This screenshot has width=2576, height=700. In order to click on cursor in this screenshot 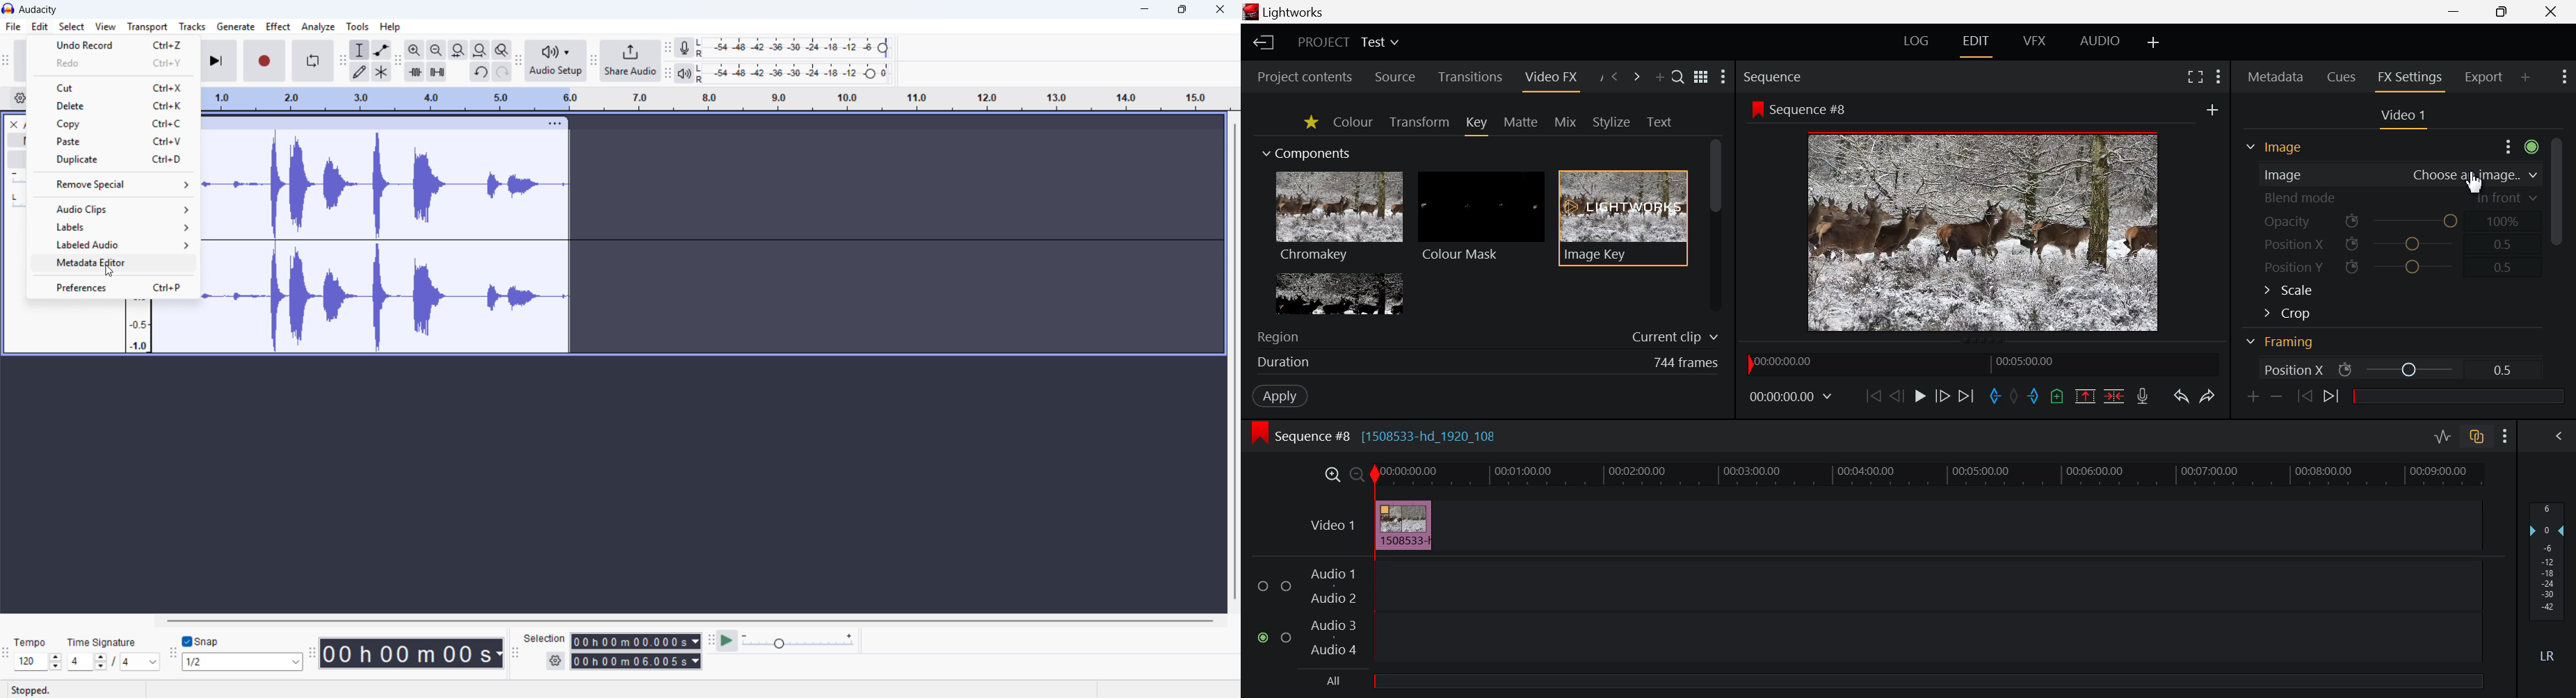, I will do `click(109, 271)`.